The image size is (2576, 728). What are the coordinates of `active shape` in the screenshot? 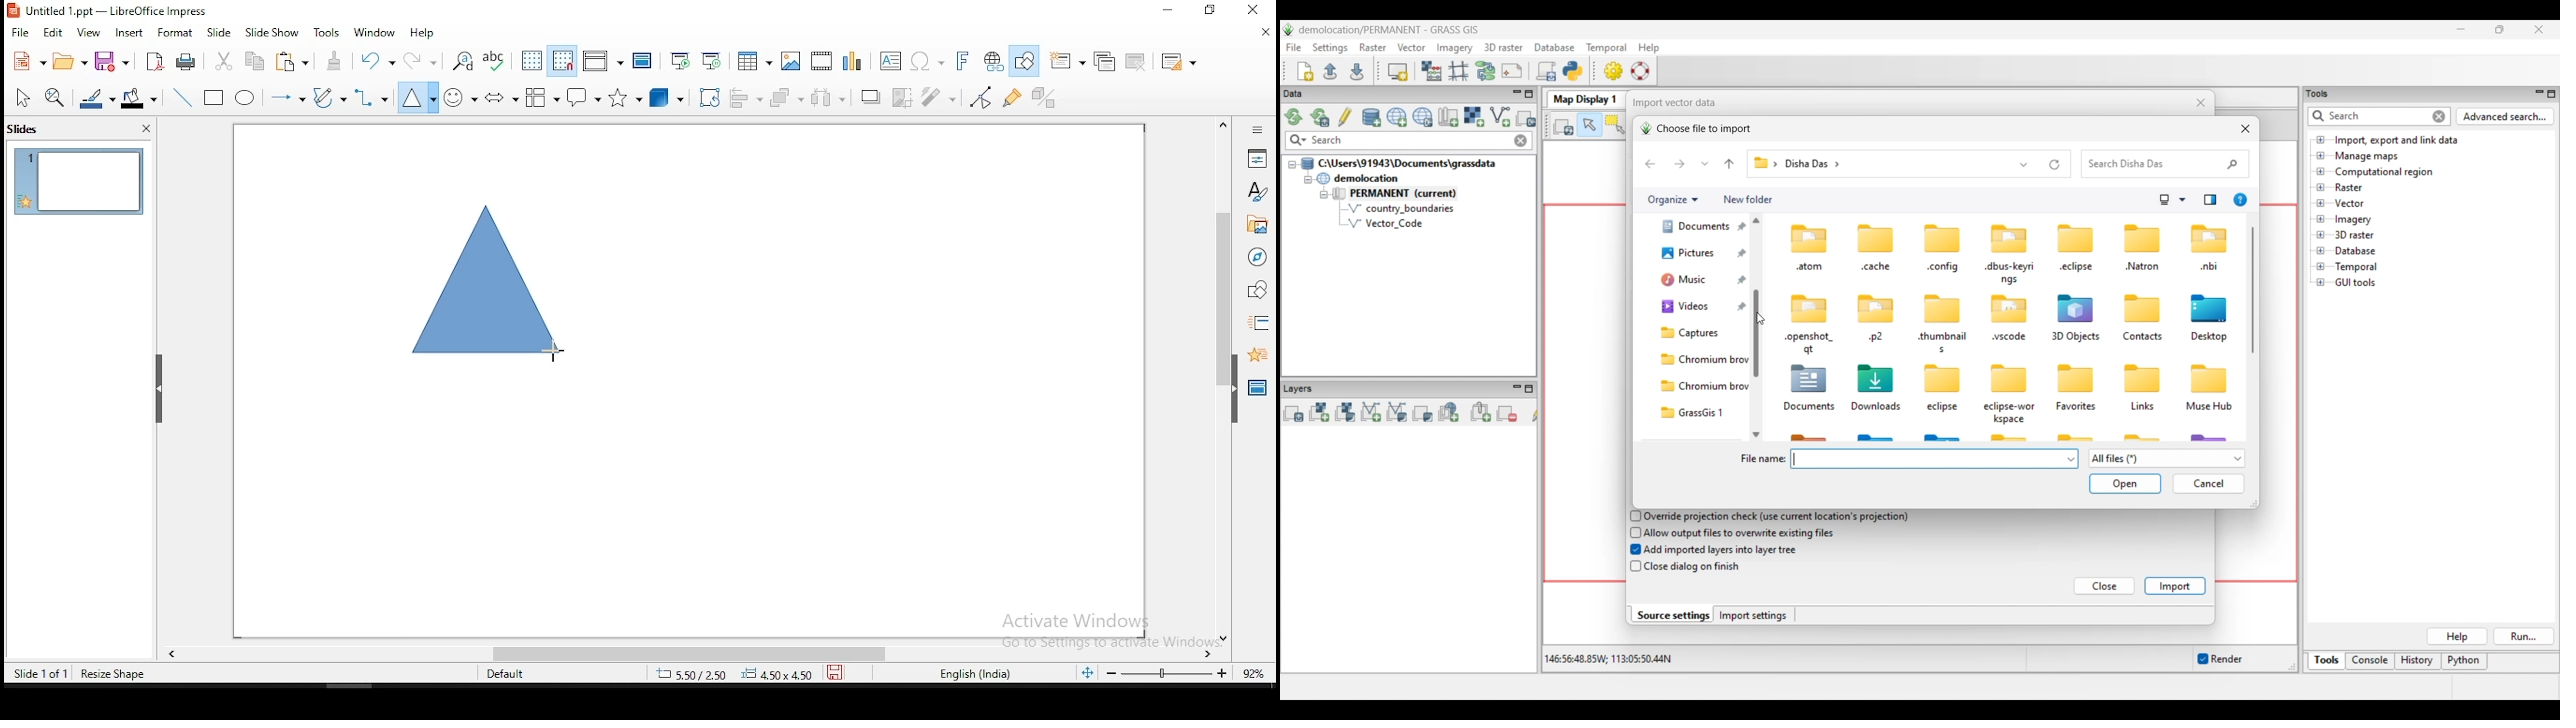 It's located at (491, 286).